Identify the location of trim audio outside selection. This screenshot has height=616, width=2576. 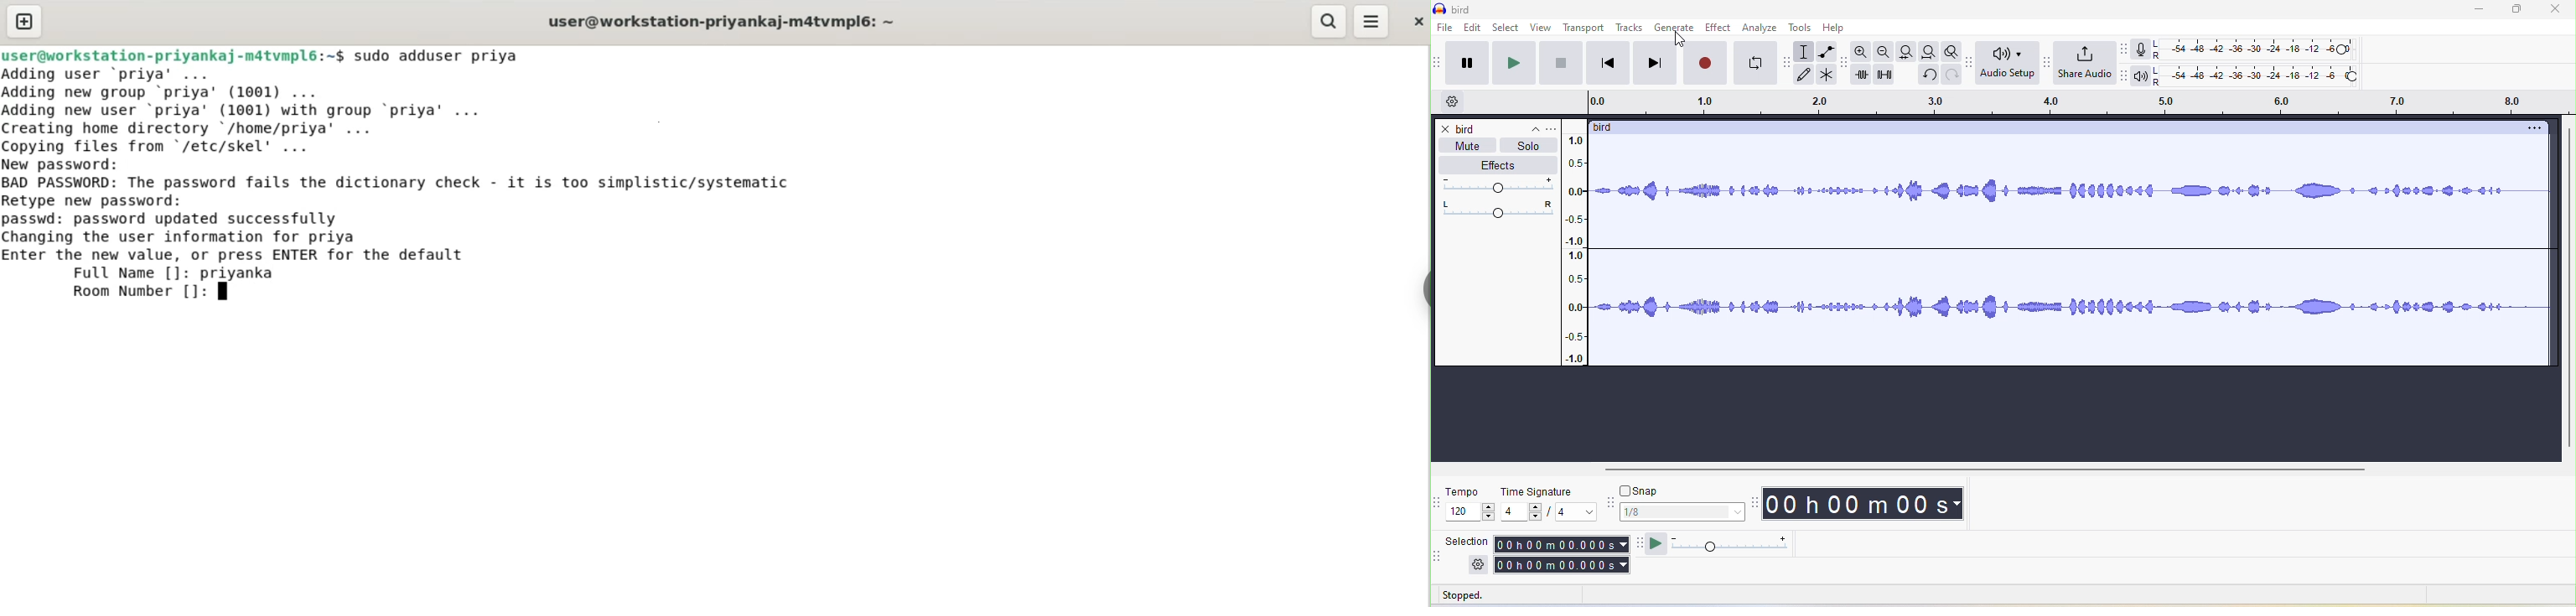
(1865, 78).